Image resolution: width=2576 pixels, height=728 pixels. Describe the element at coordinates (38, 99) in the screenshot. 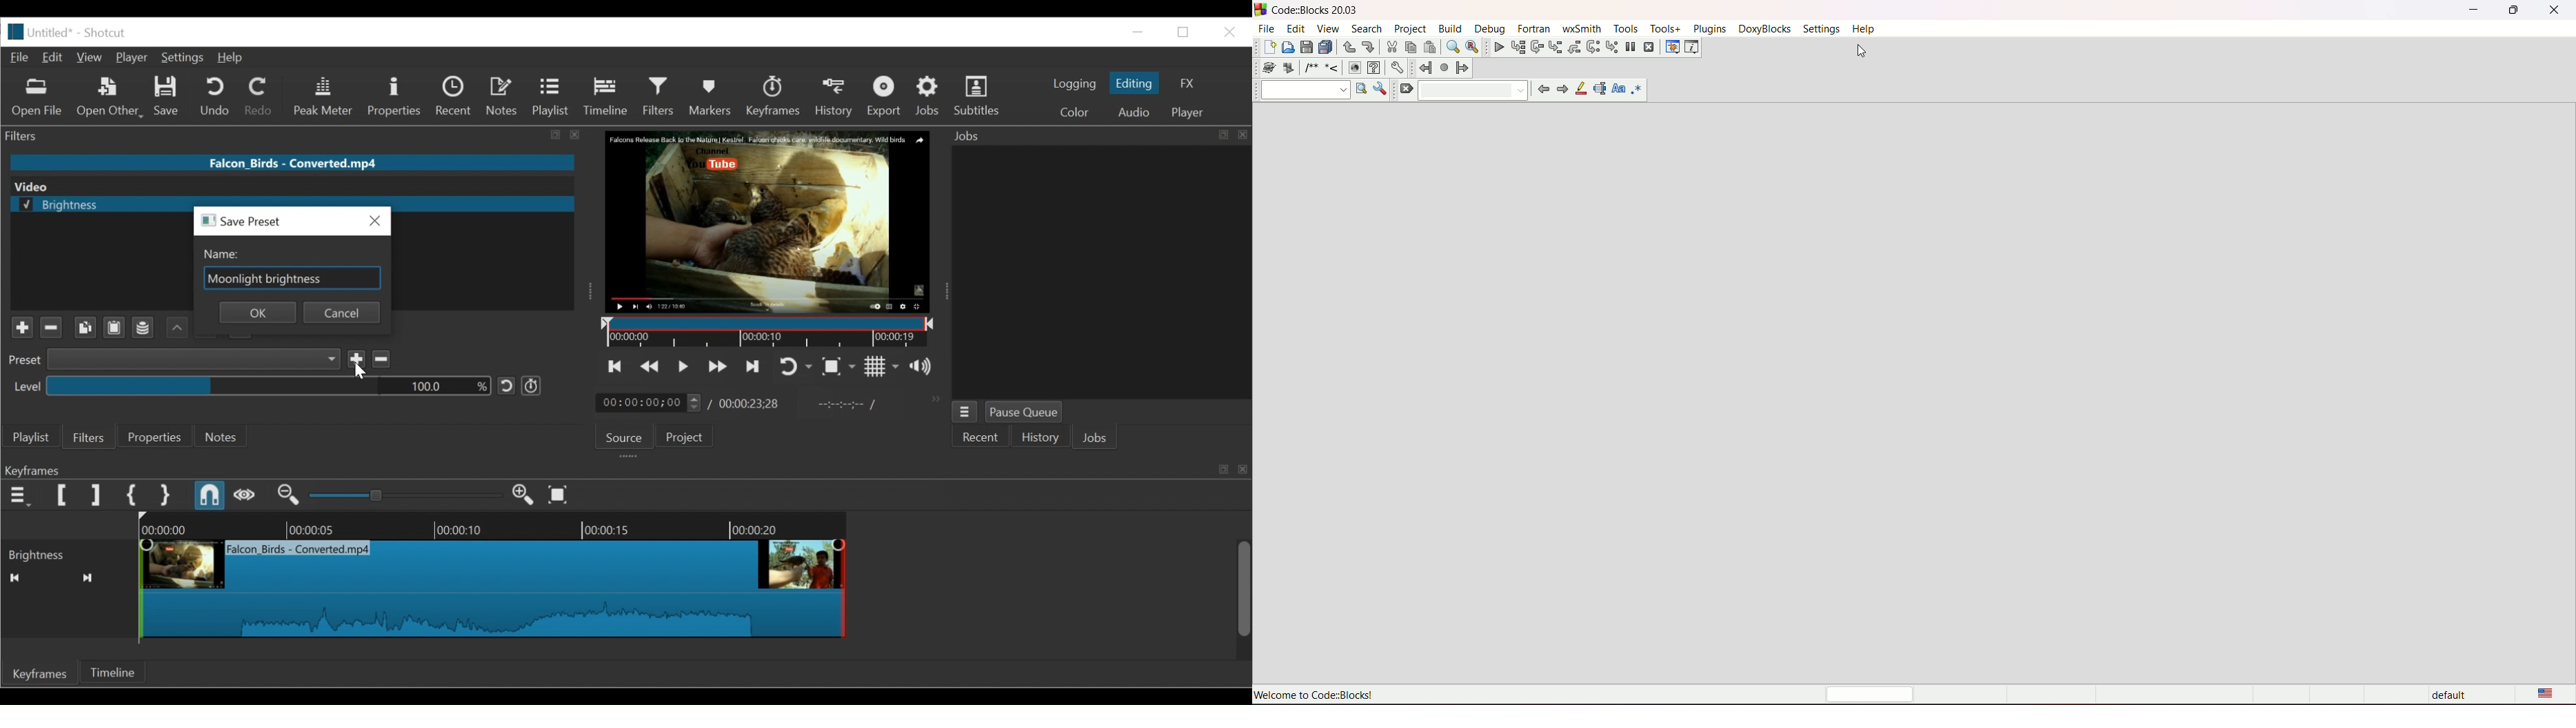

I see `Open File` at that location.